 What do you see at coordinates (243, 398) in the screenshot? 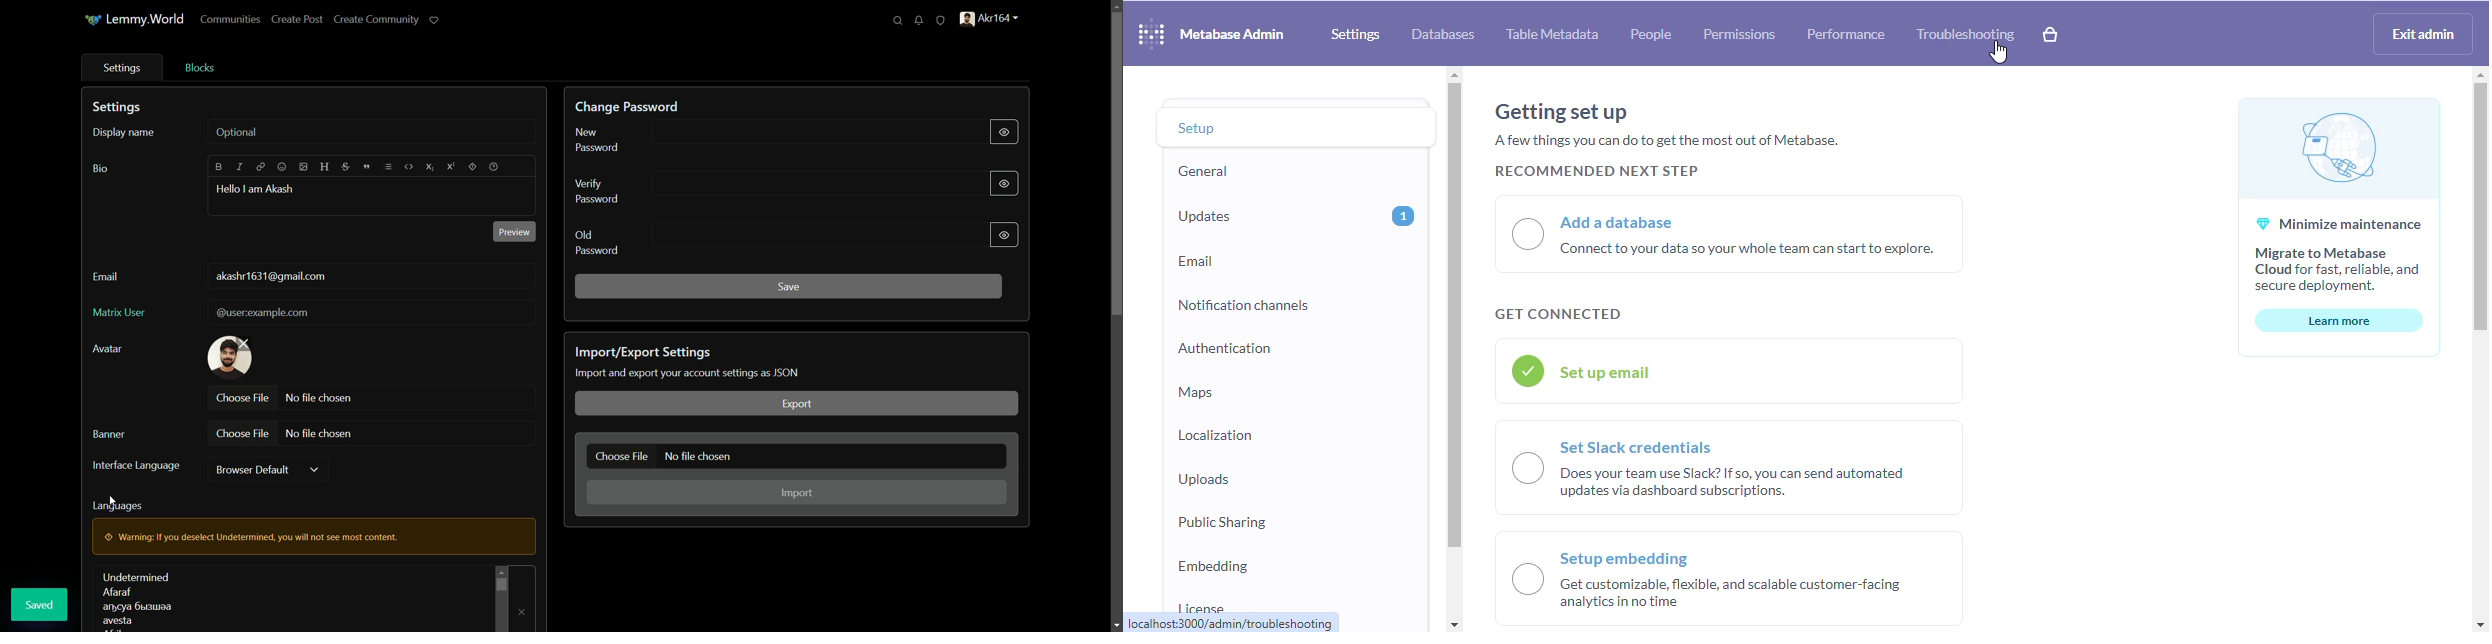
I see `choose file` at bounding box center [243, 398].